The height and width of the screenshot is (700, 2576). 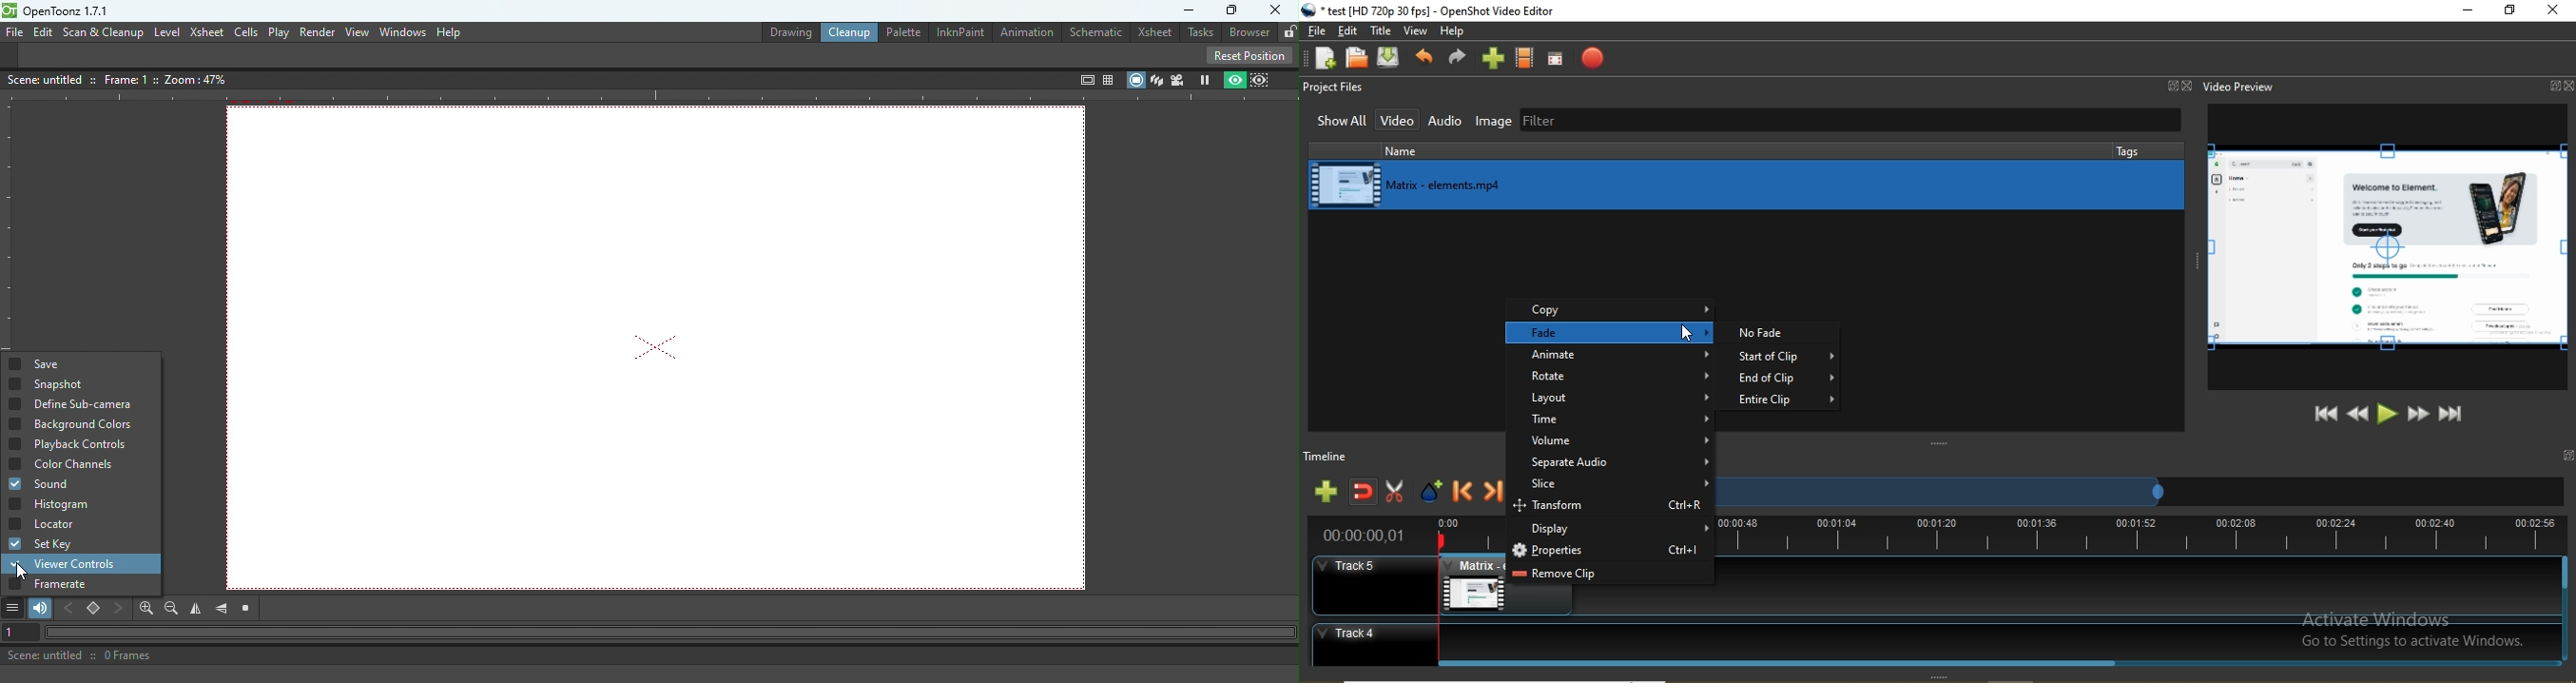 What do you see at coordinates (1612, 442) in the screenshot?
I see `volume` at bounding box center [1612, 442].